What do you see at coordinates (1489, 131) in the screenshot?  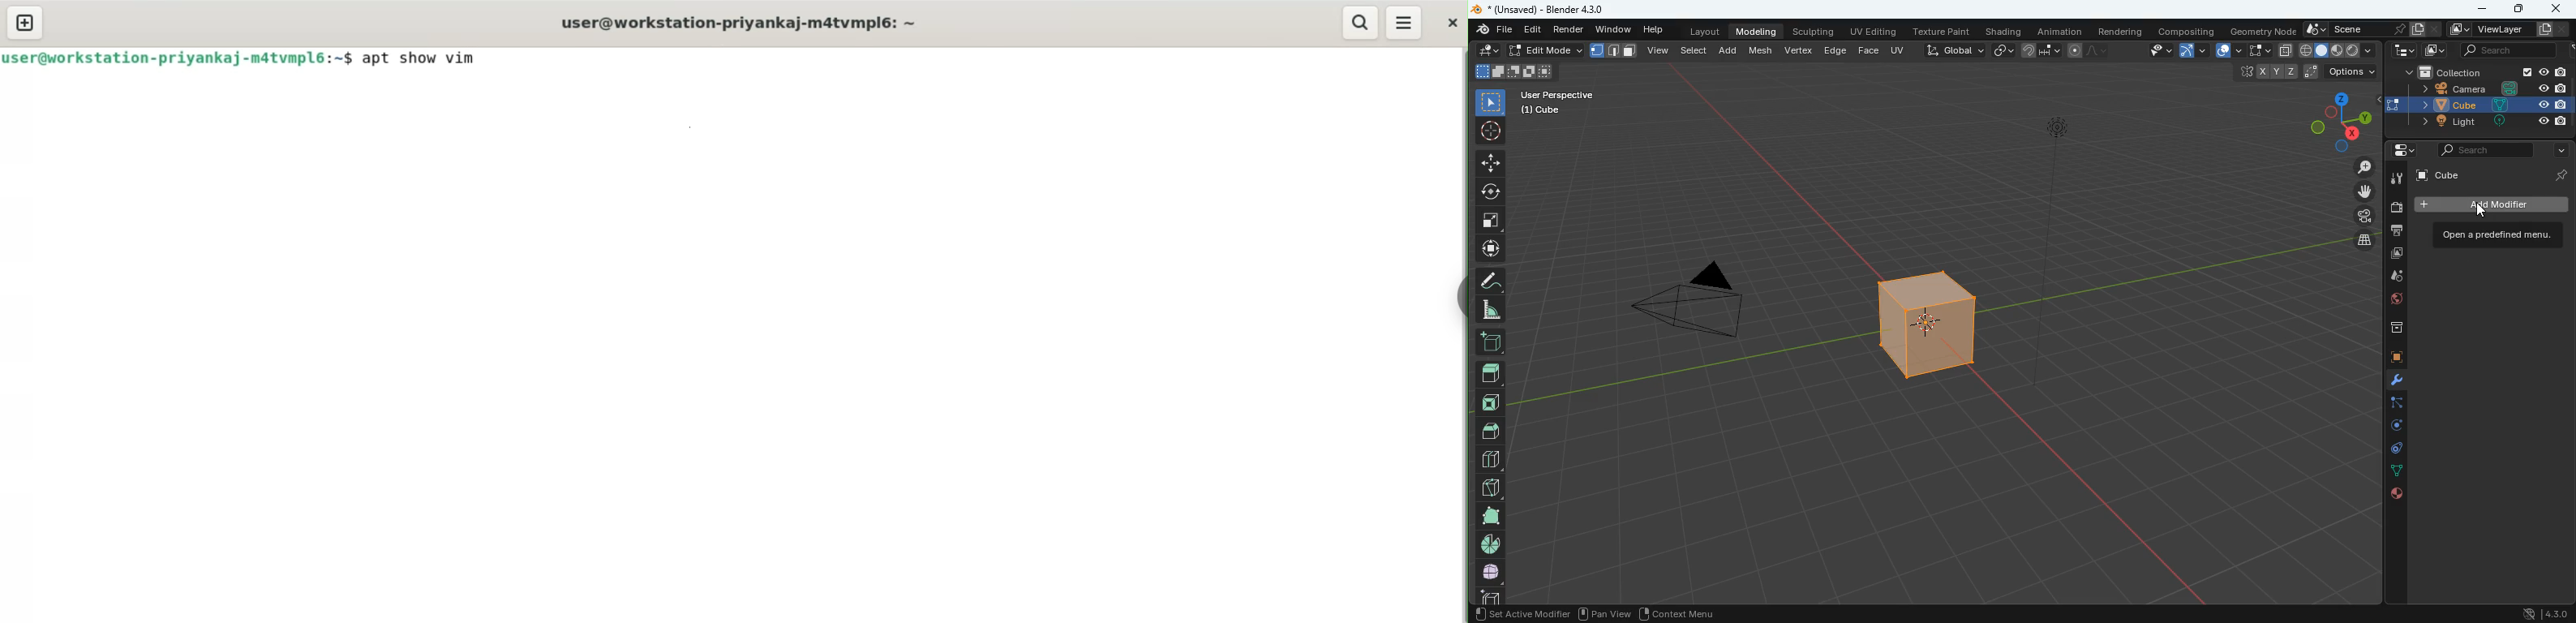 I see `aim` at bounding box center [1489, 131].